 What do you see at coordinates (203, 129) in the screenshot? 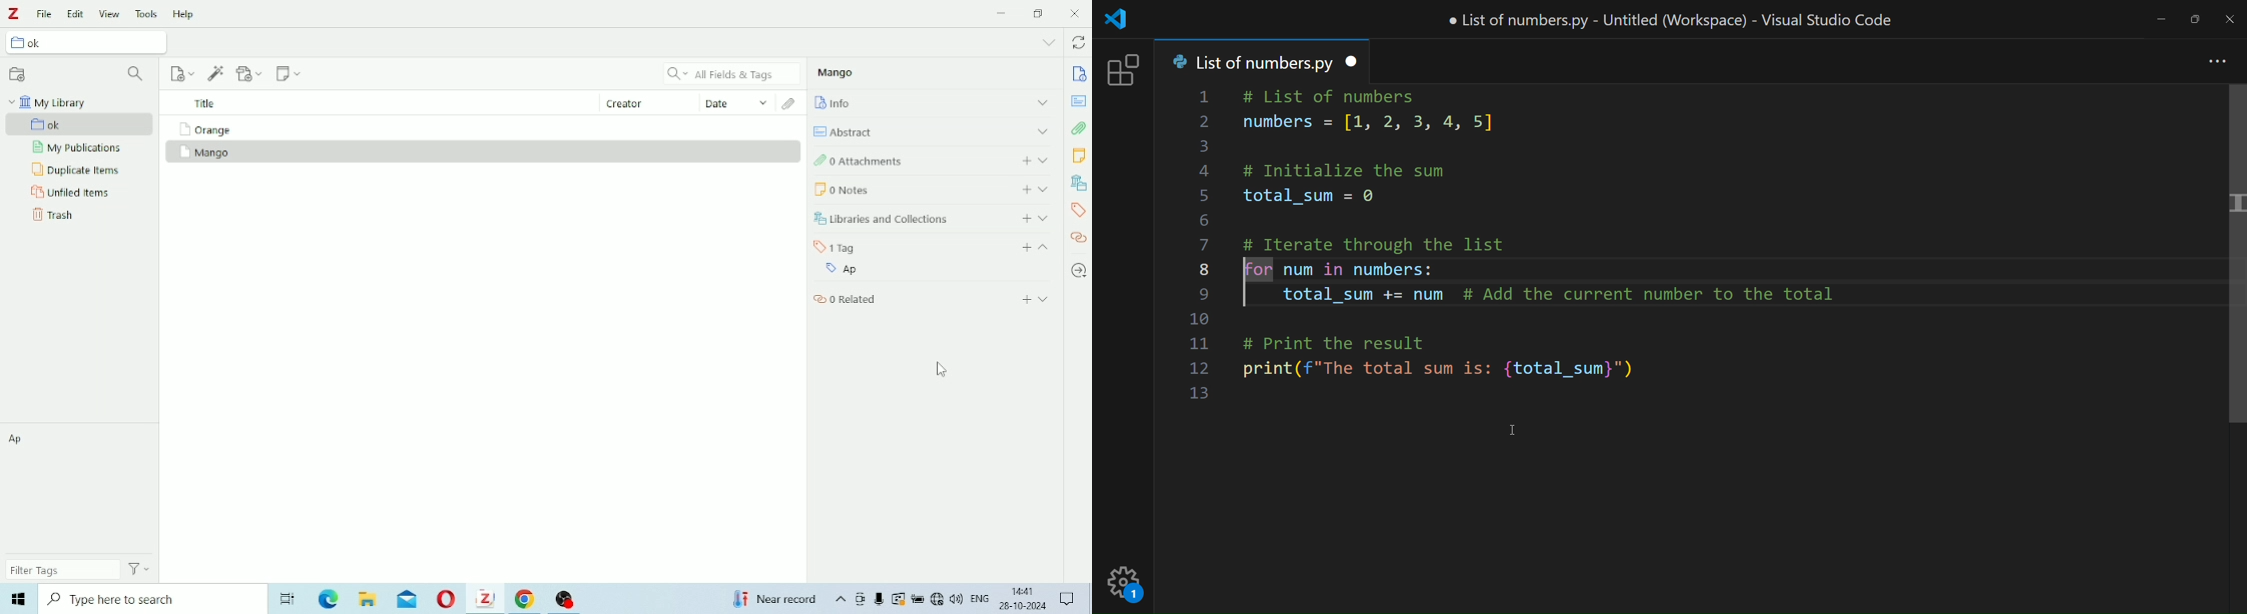
I see `Orange` at bounding box center [203, 129].